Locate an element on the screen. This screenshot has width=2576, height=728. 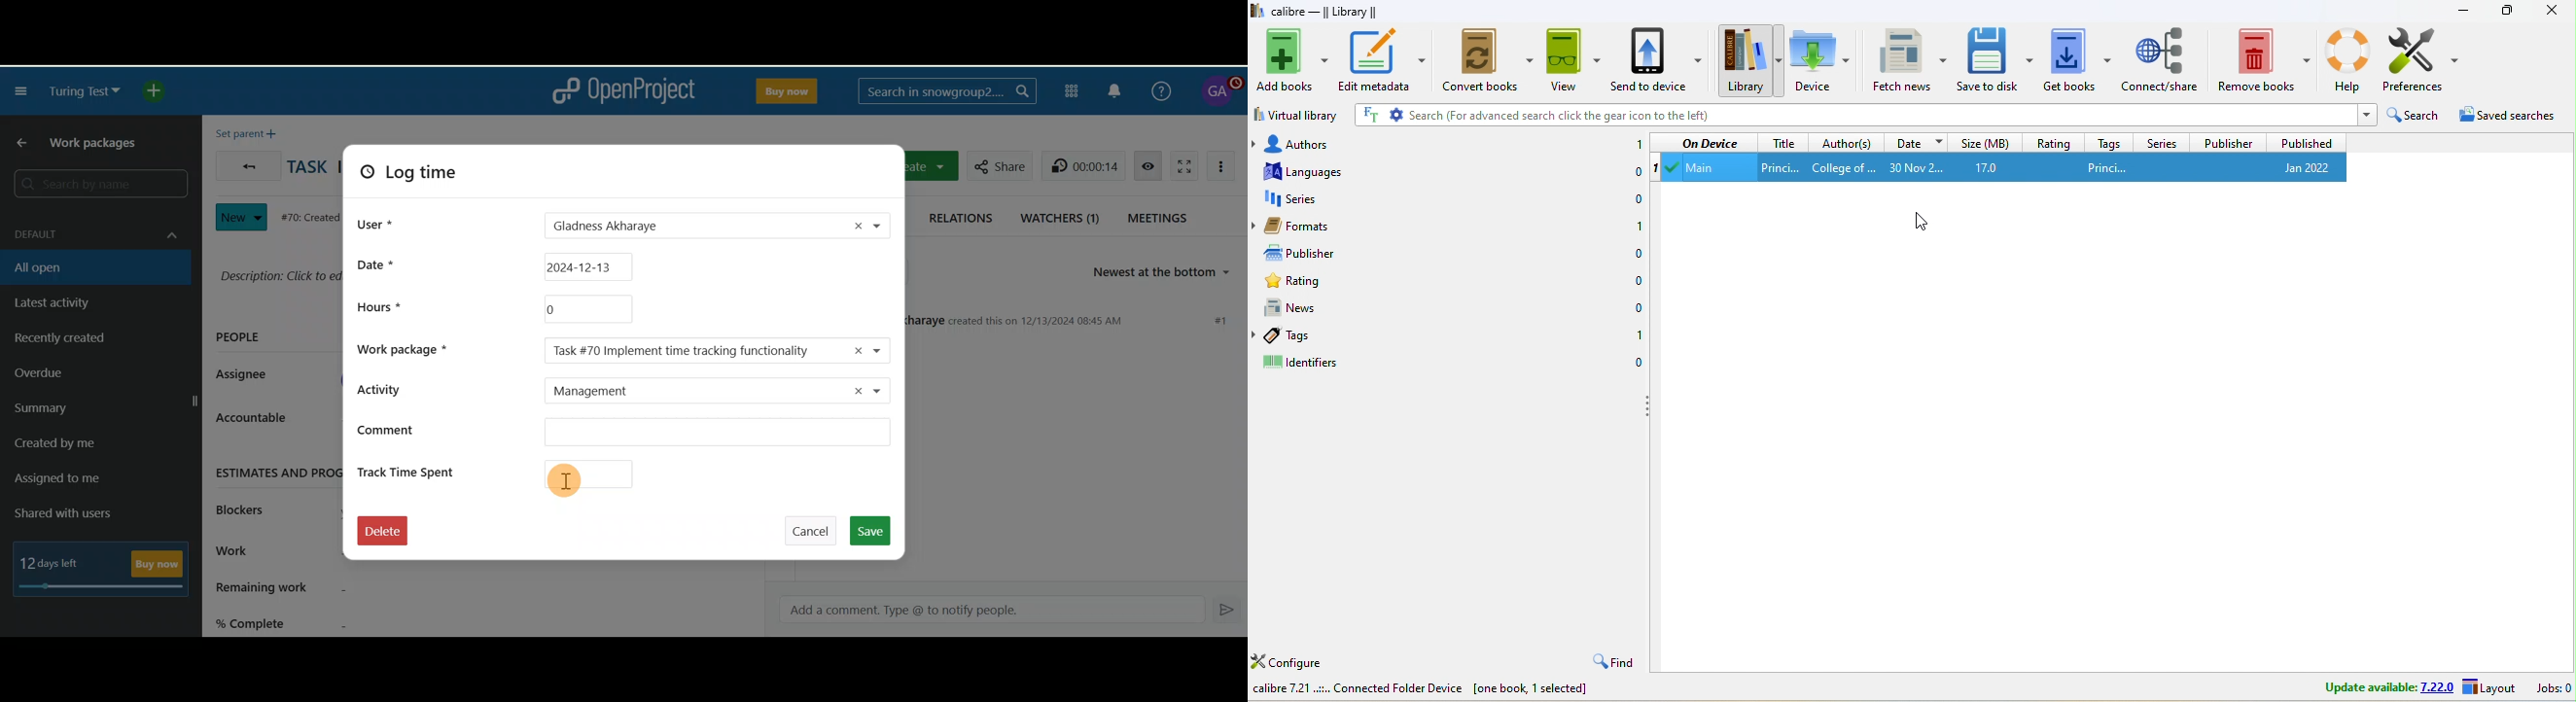
FT is located at coordinates (1369, 115).